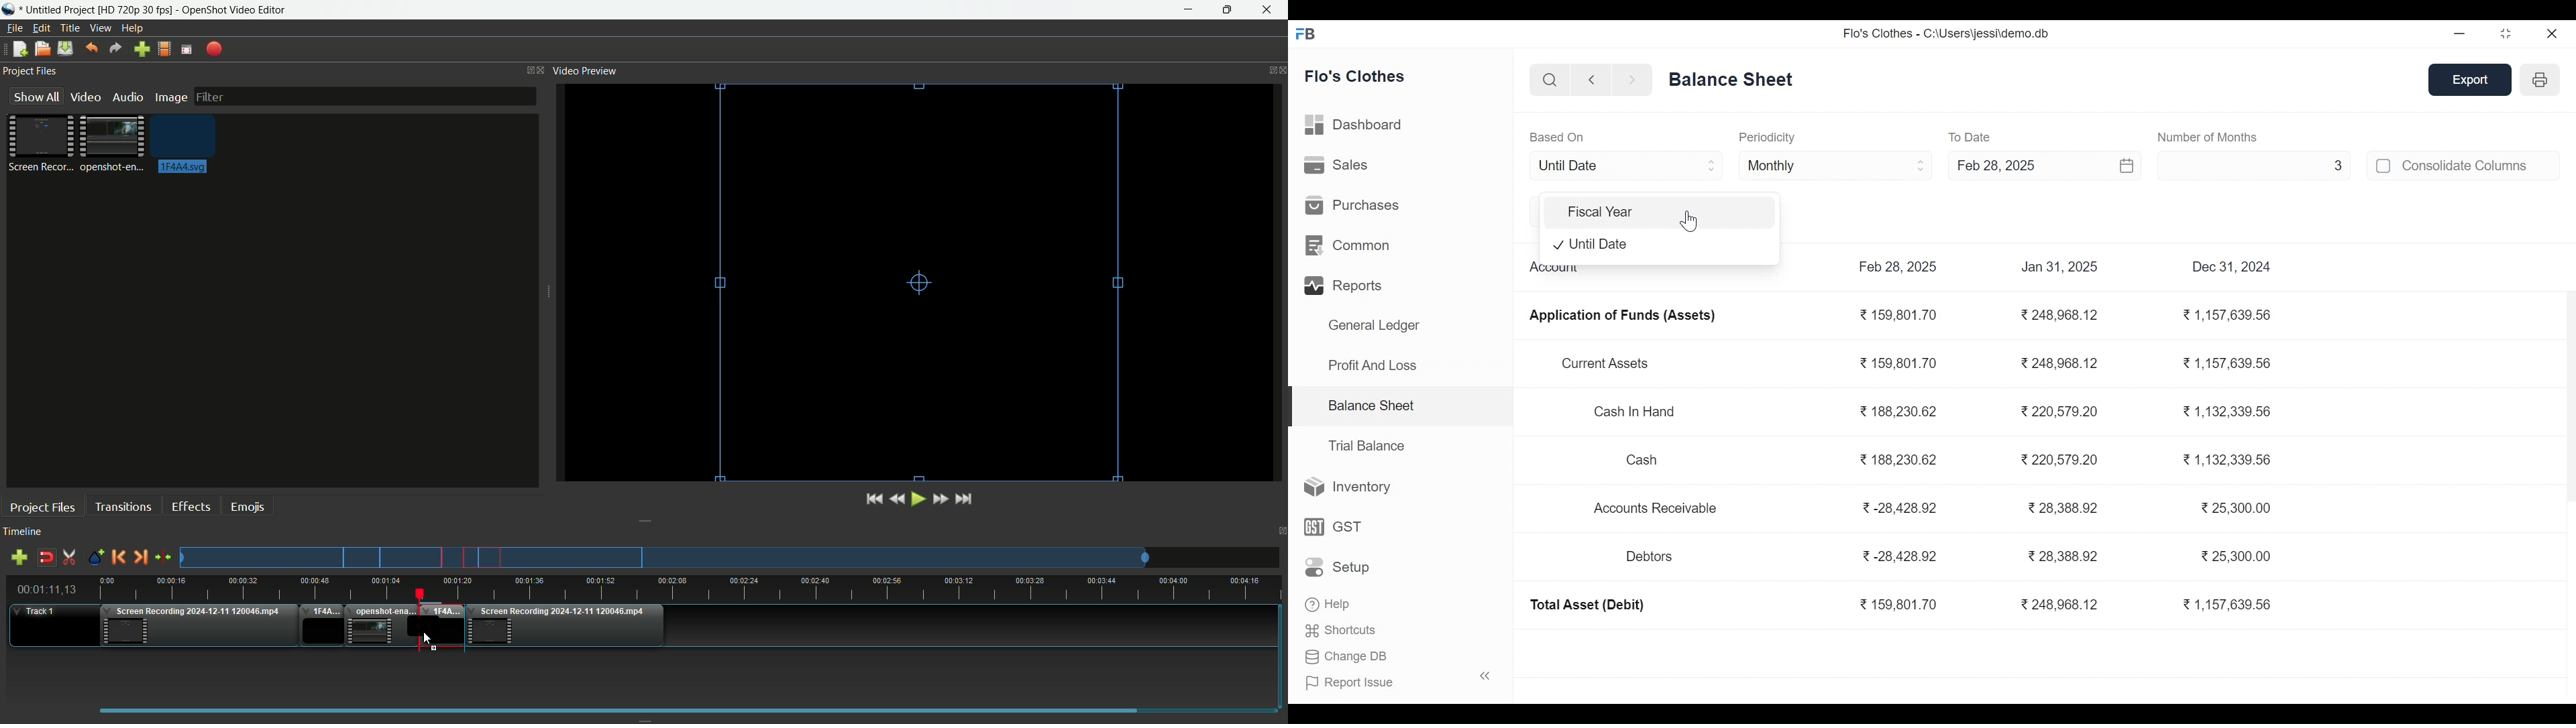 The width and height of the screenshot is (2576, 728). I want to click on New file, so click(17, 50).